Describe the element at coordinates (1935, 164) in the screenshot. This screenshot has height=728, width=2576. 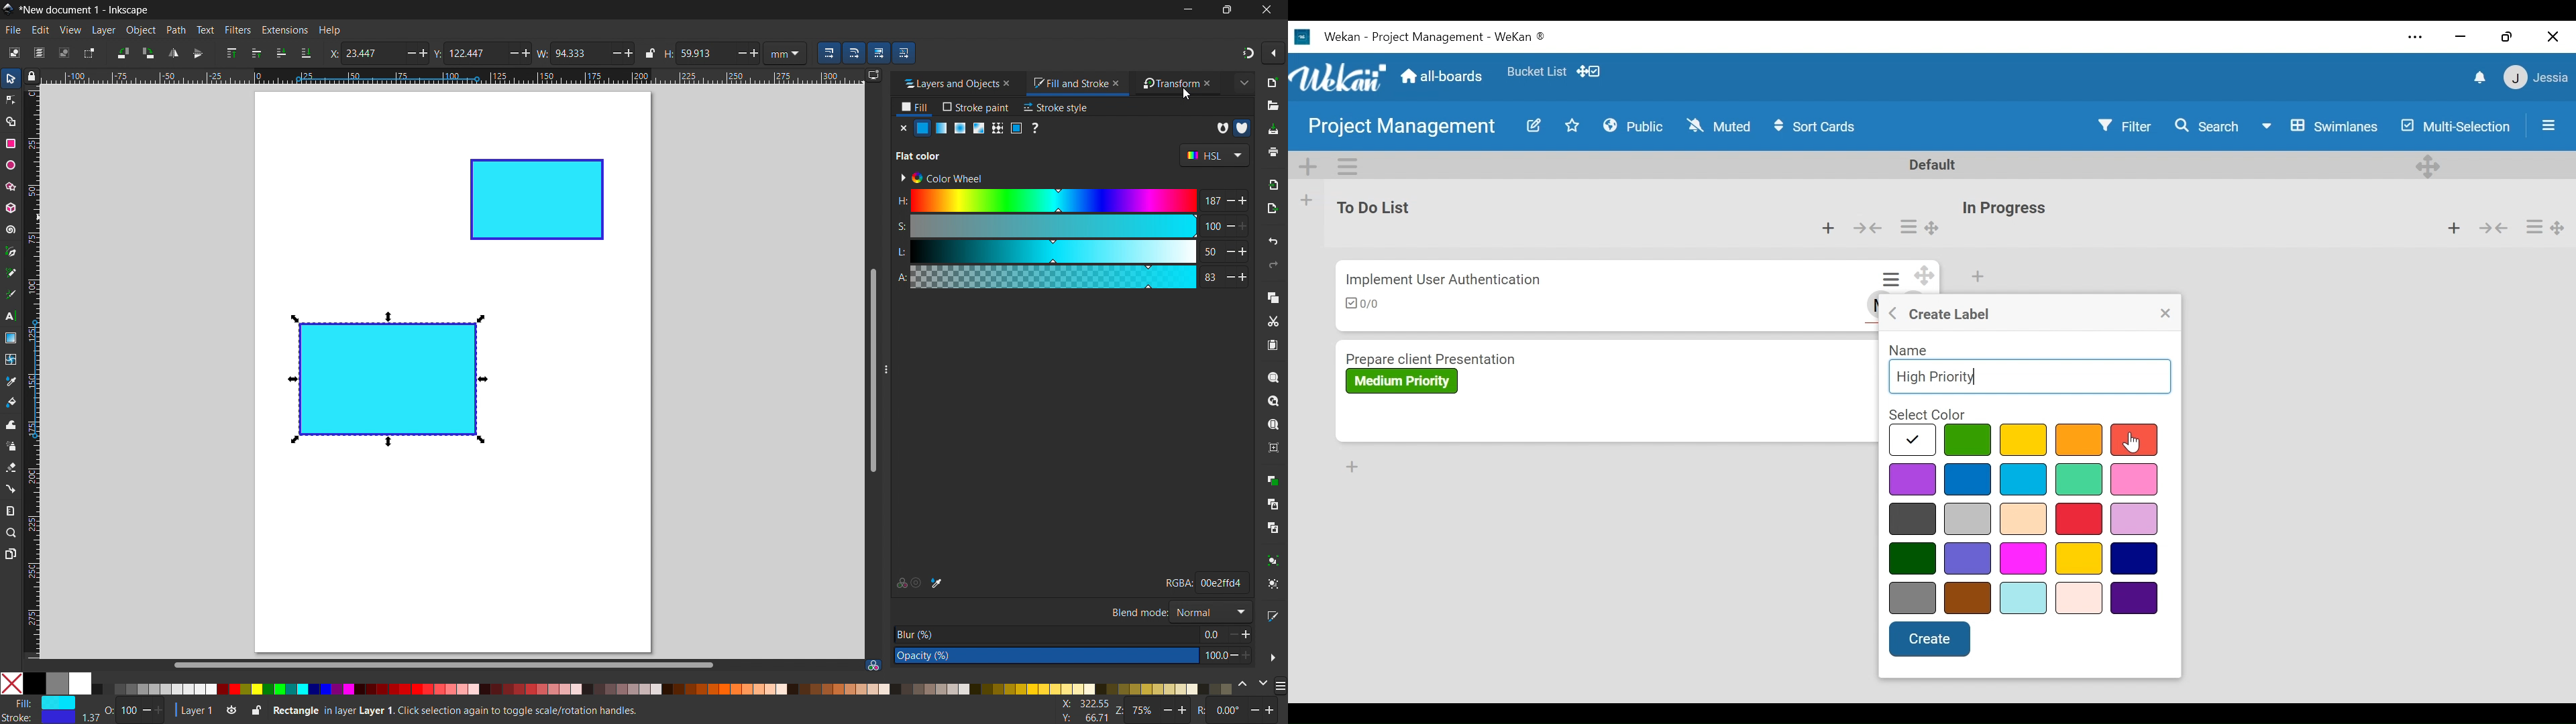
I see `Default` at that location.